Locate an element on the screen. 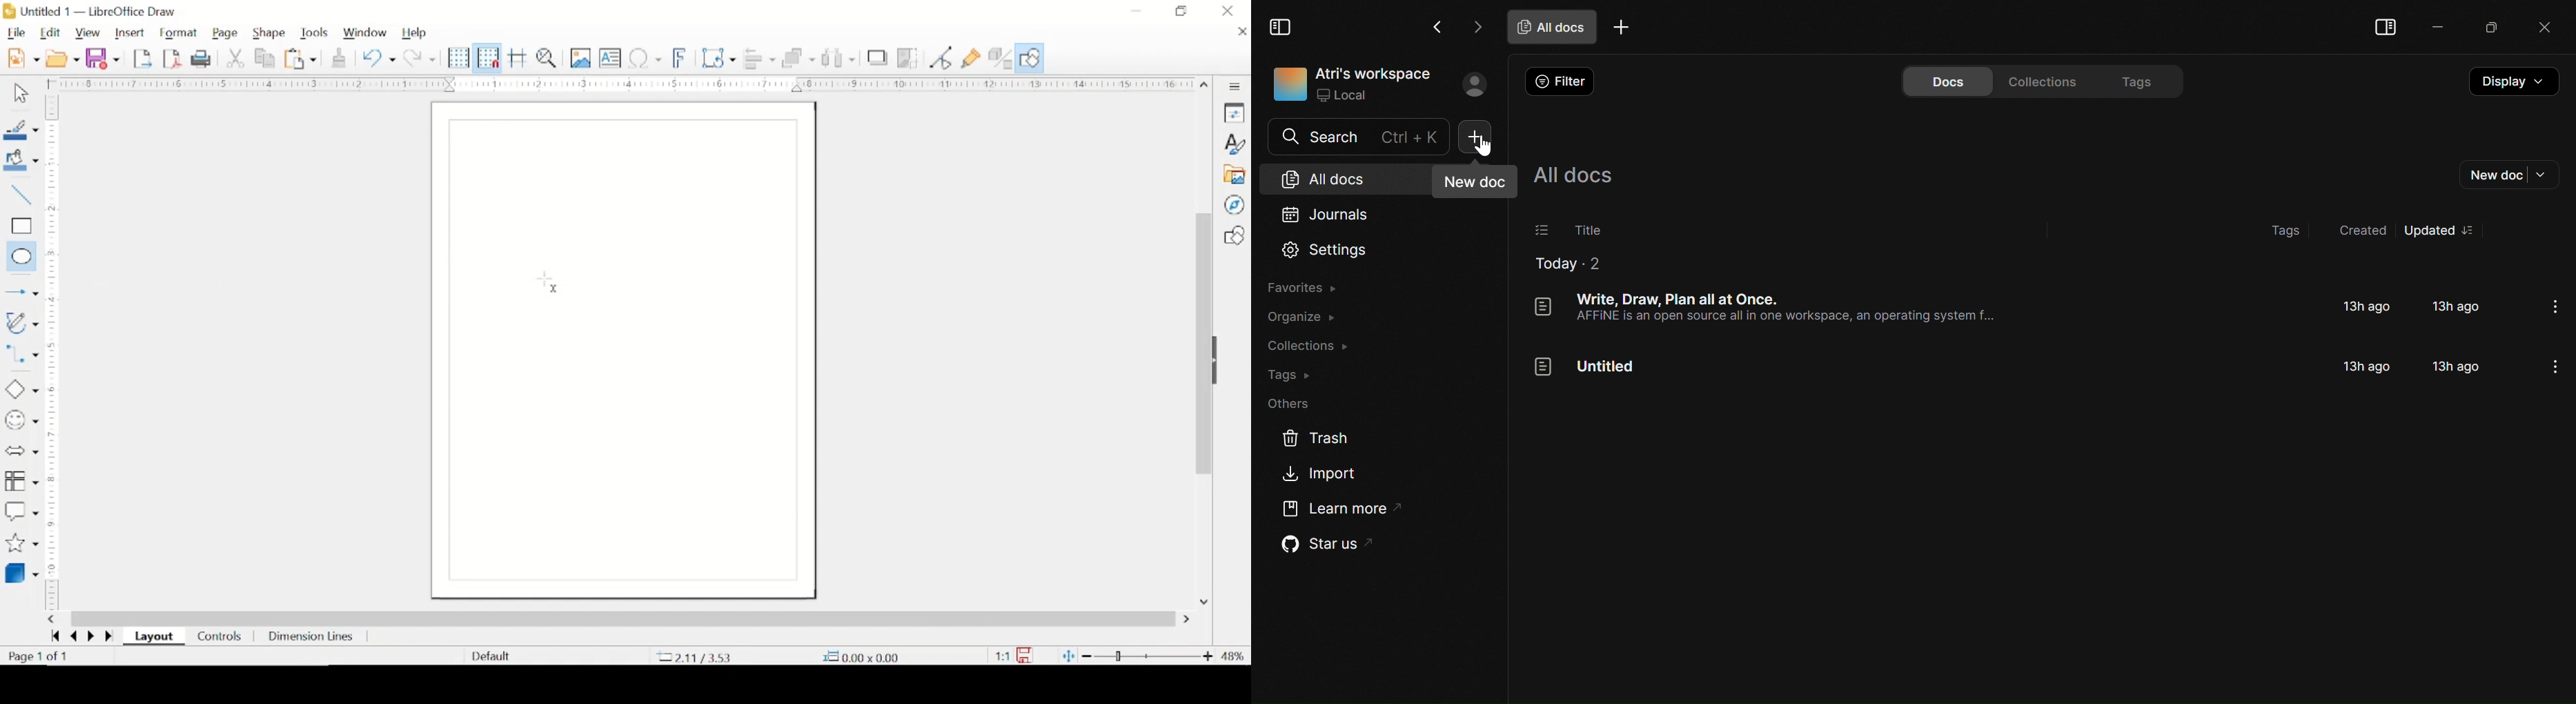  page is located at coordinates (227, 33).